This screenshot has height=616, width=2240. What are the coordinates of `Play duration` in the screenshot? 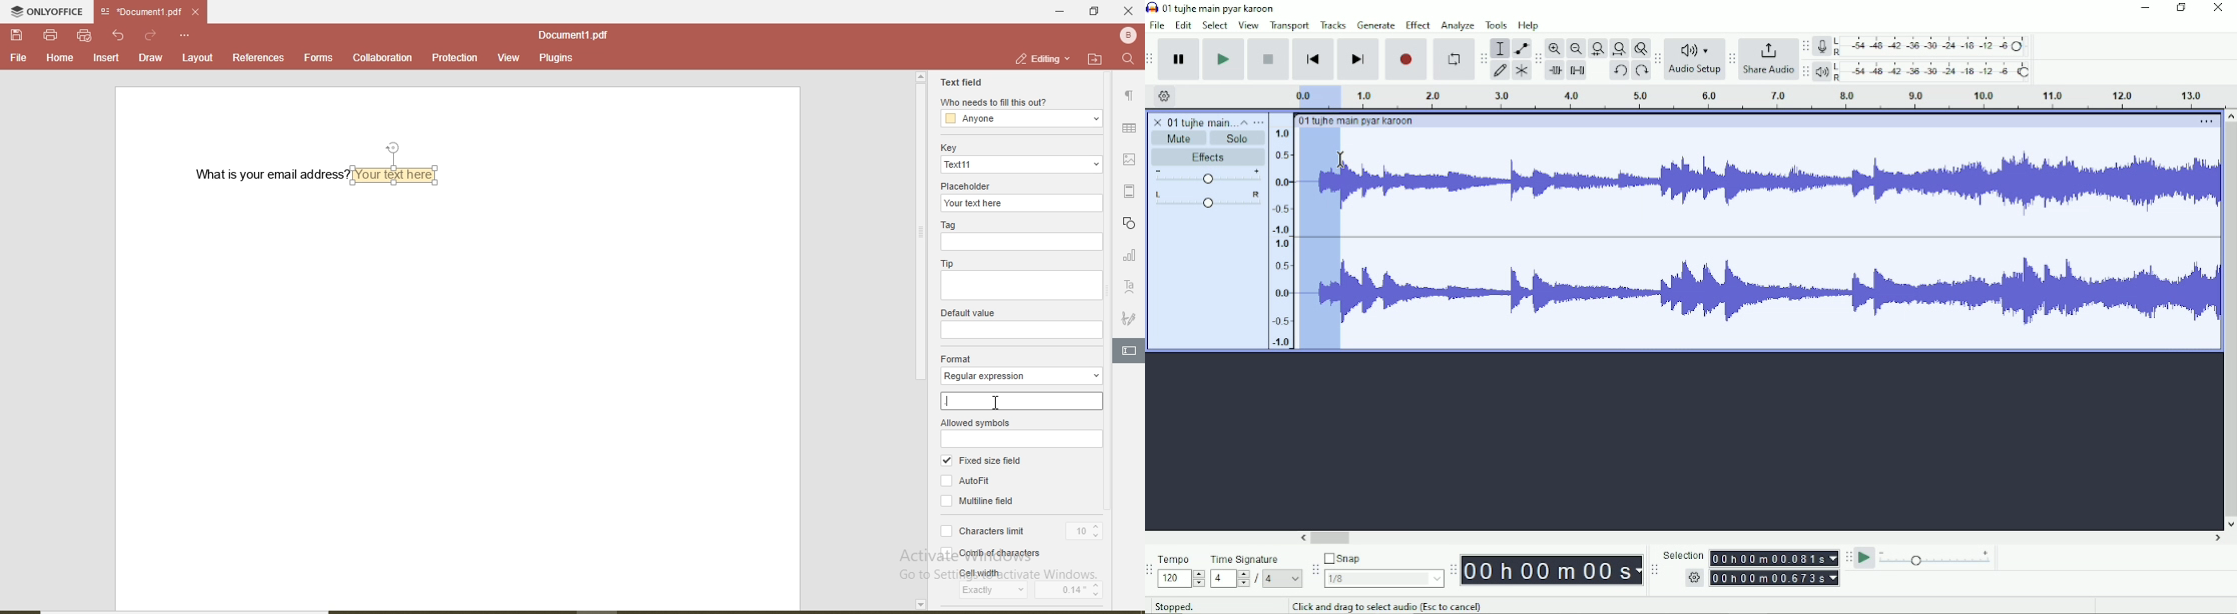 It's located at (1780, 97).